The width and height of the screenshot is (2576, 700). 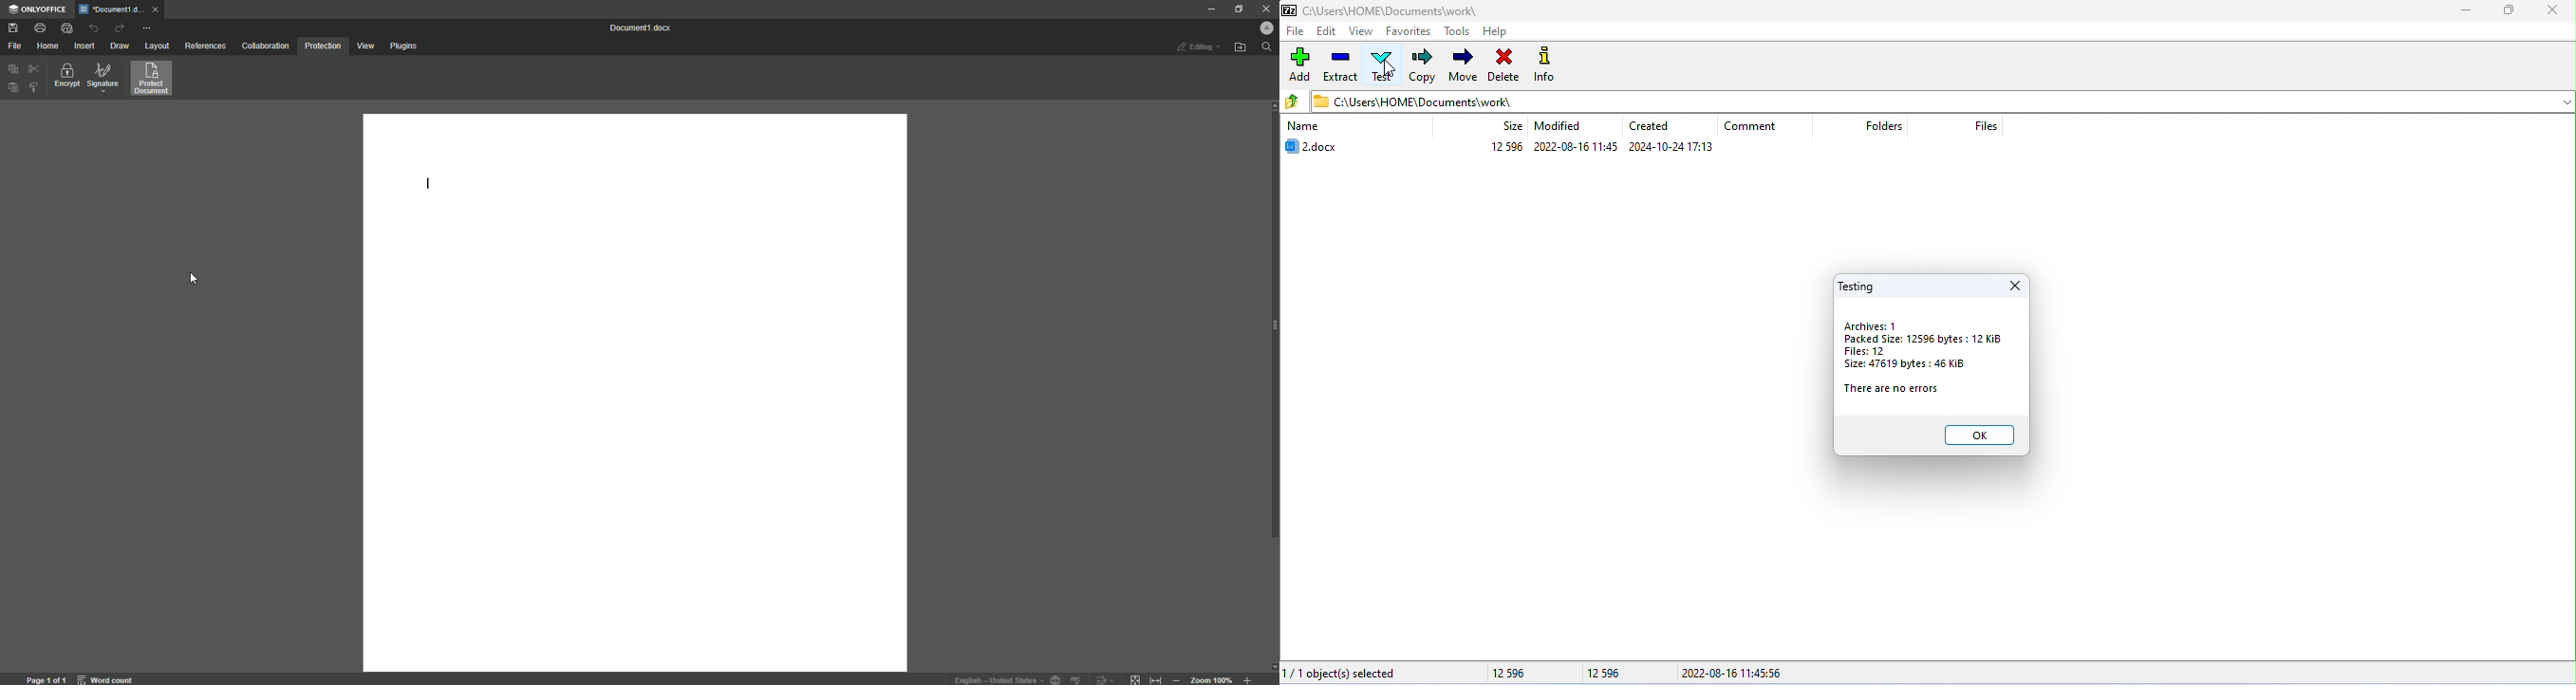 I want to click on Encrypt, so click(x=65, y=78).